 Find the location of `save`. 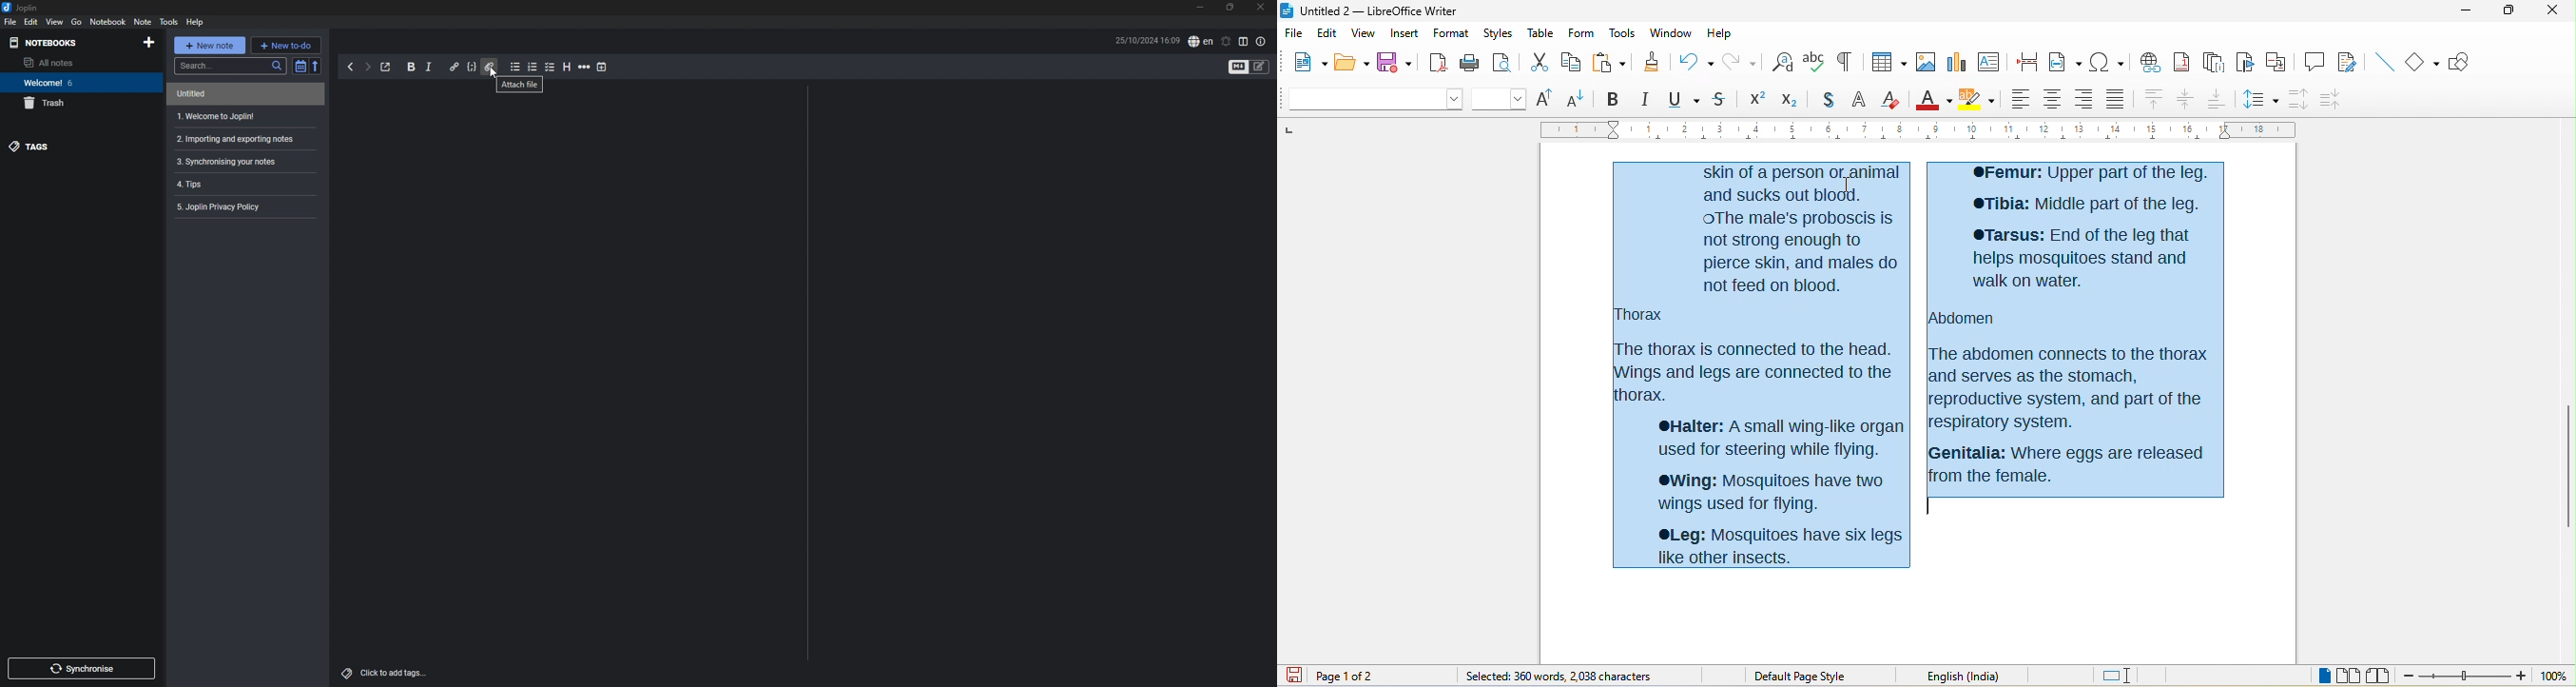

save is located at coordinates (1394, 61).